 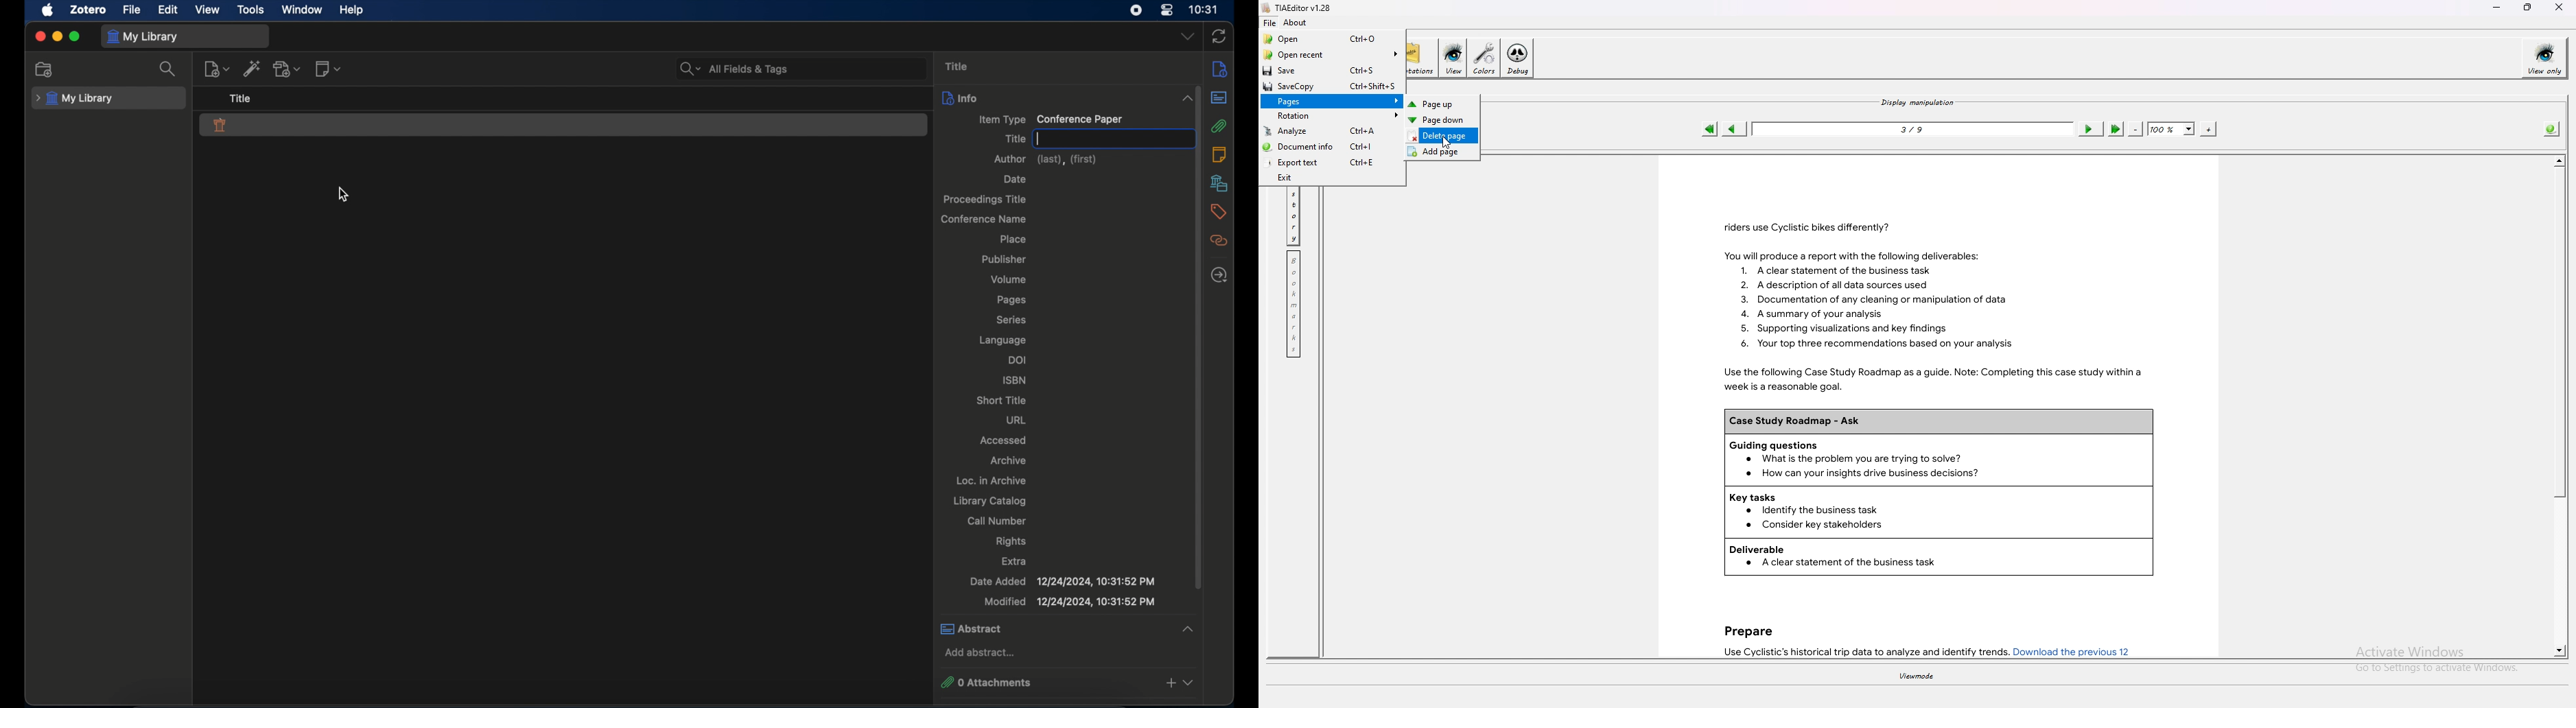 What do you see at coordinates (957, 66) in the screenshot?
I see `title` at bounding box center [957, 66].